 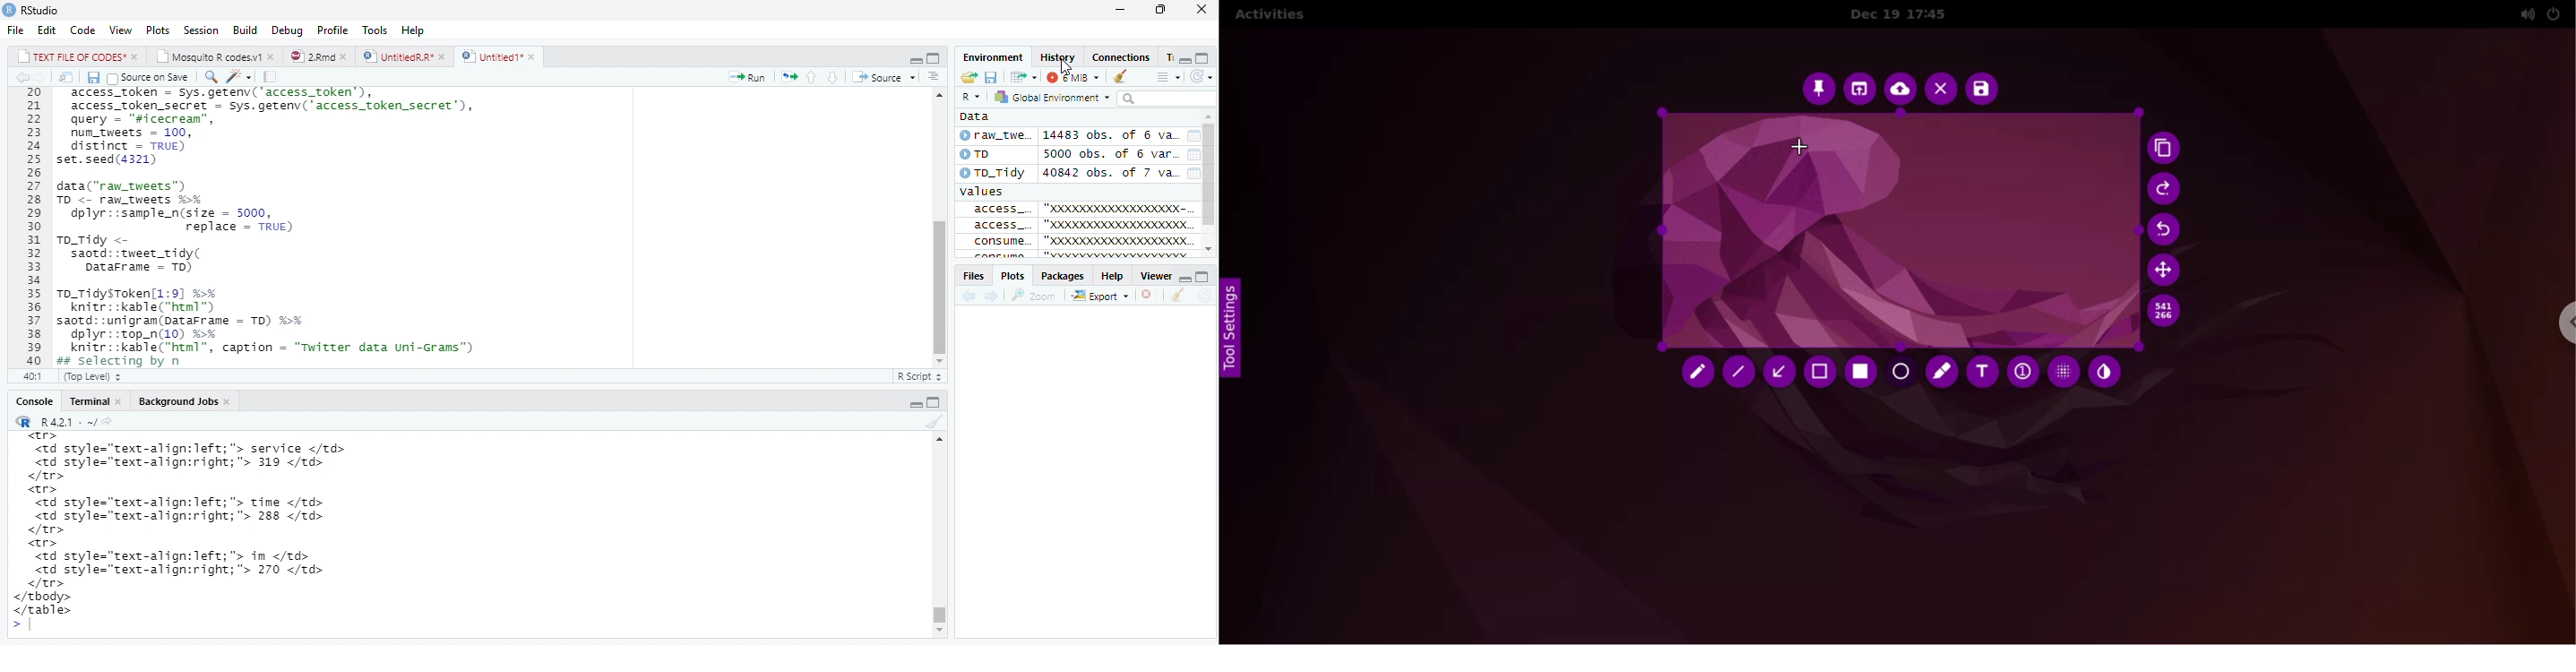 What do you see at coordinates (791, 75) in the screenshot?
I see `rerun` at bounding box center [791, 75].